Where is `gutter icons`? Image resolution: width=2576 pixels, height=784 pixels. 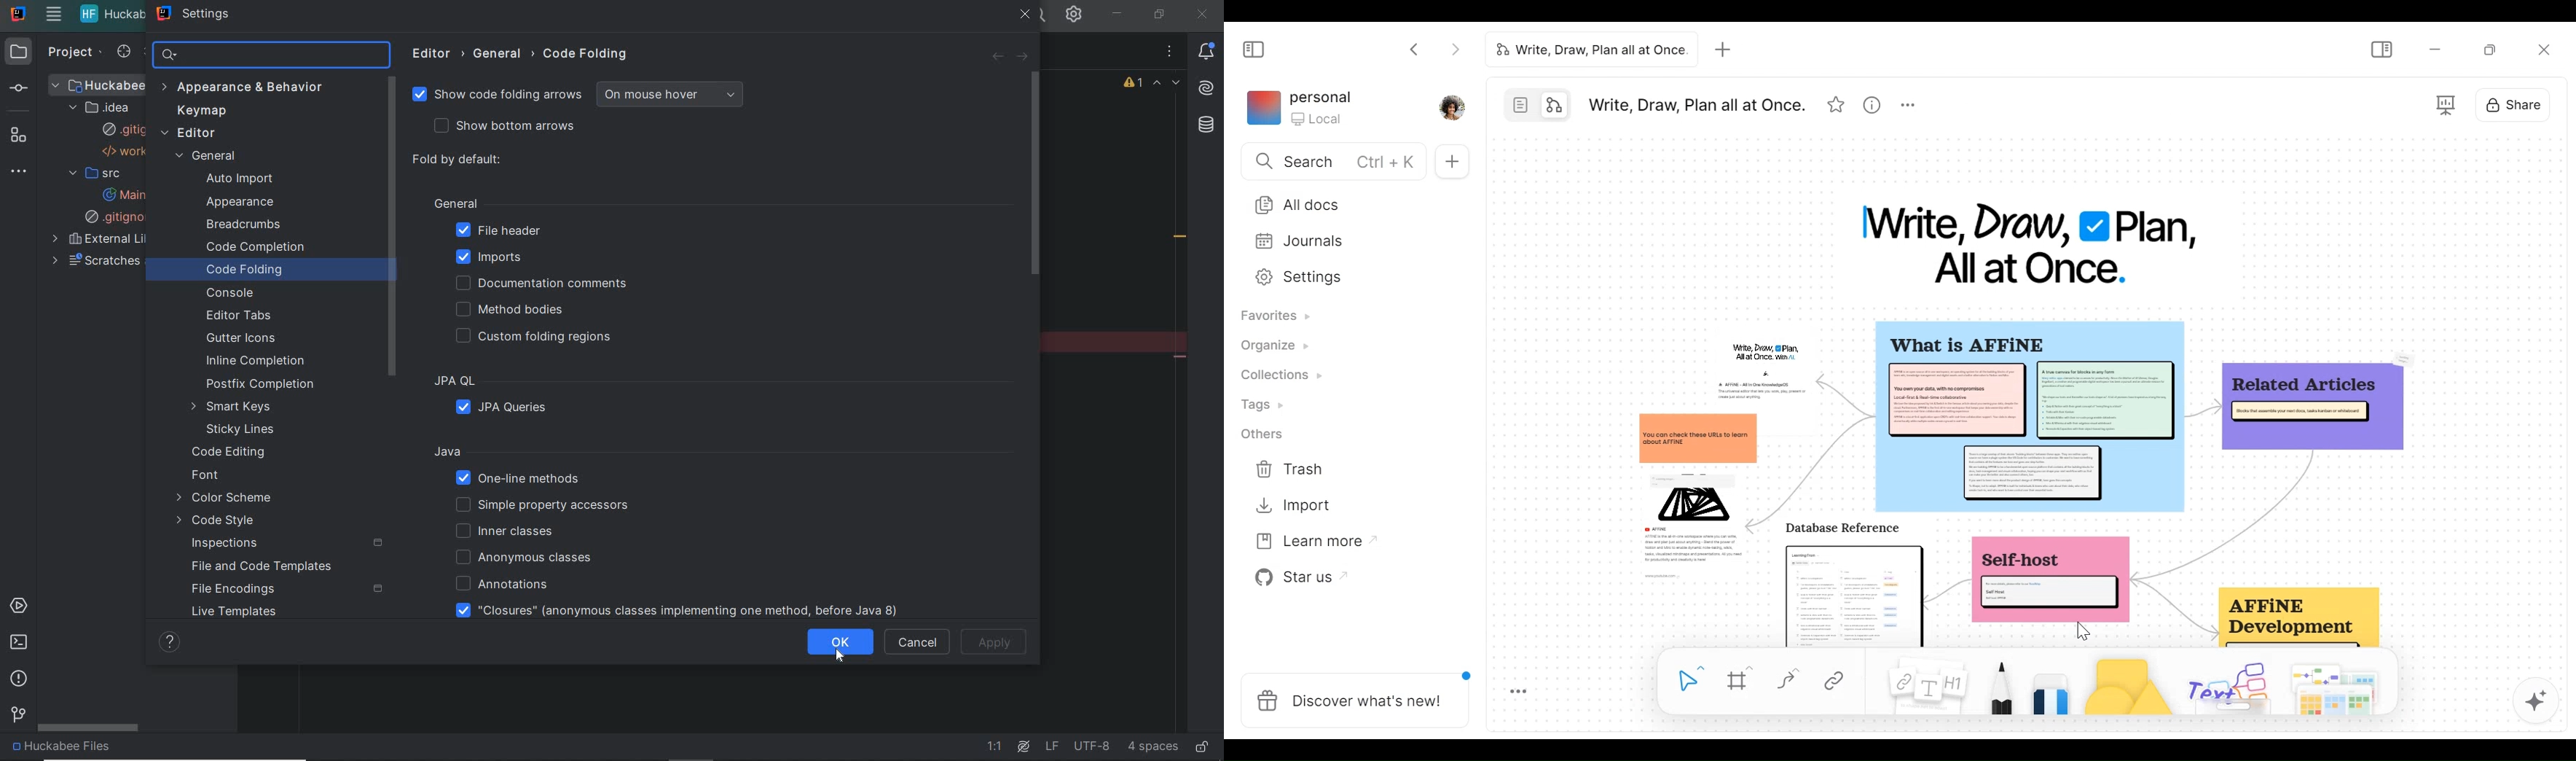
gutter icons is located at coordinates (248, 338).